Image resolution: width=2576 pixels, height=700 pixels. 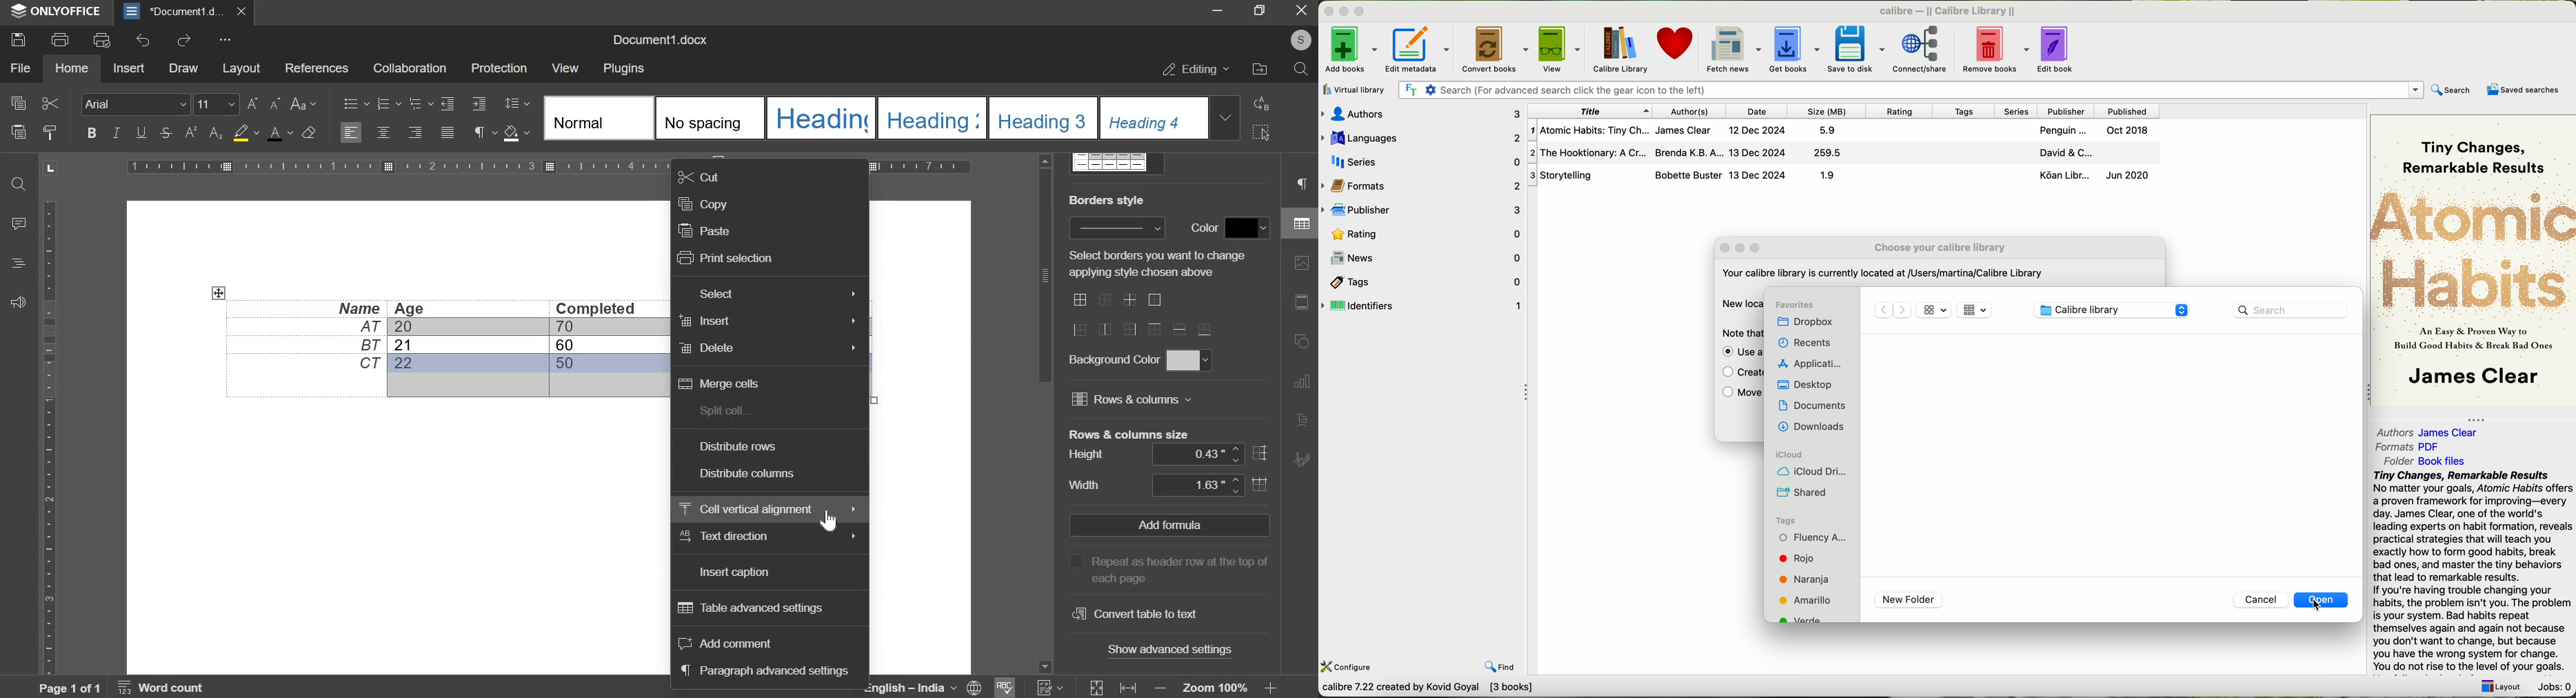 I want to click on right side bar, so click(x=1298, y=361).